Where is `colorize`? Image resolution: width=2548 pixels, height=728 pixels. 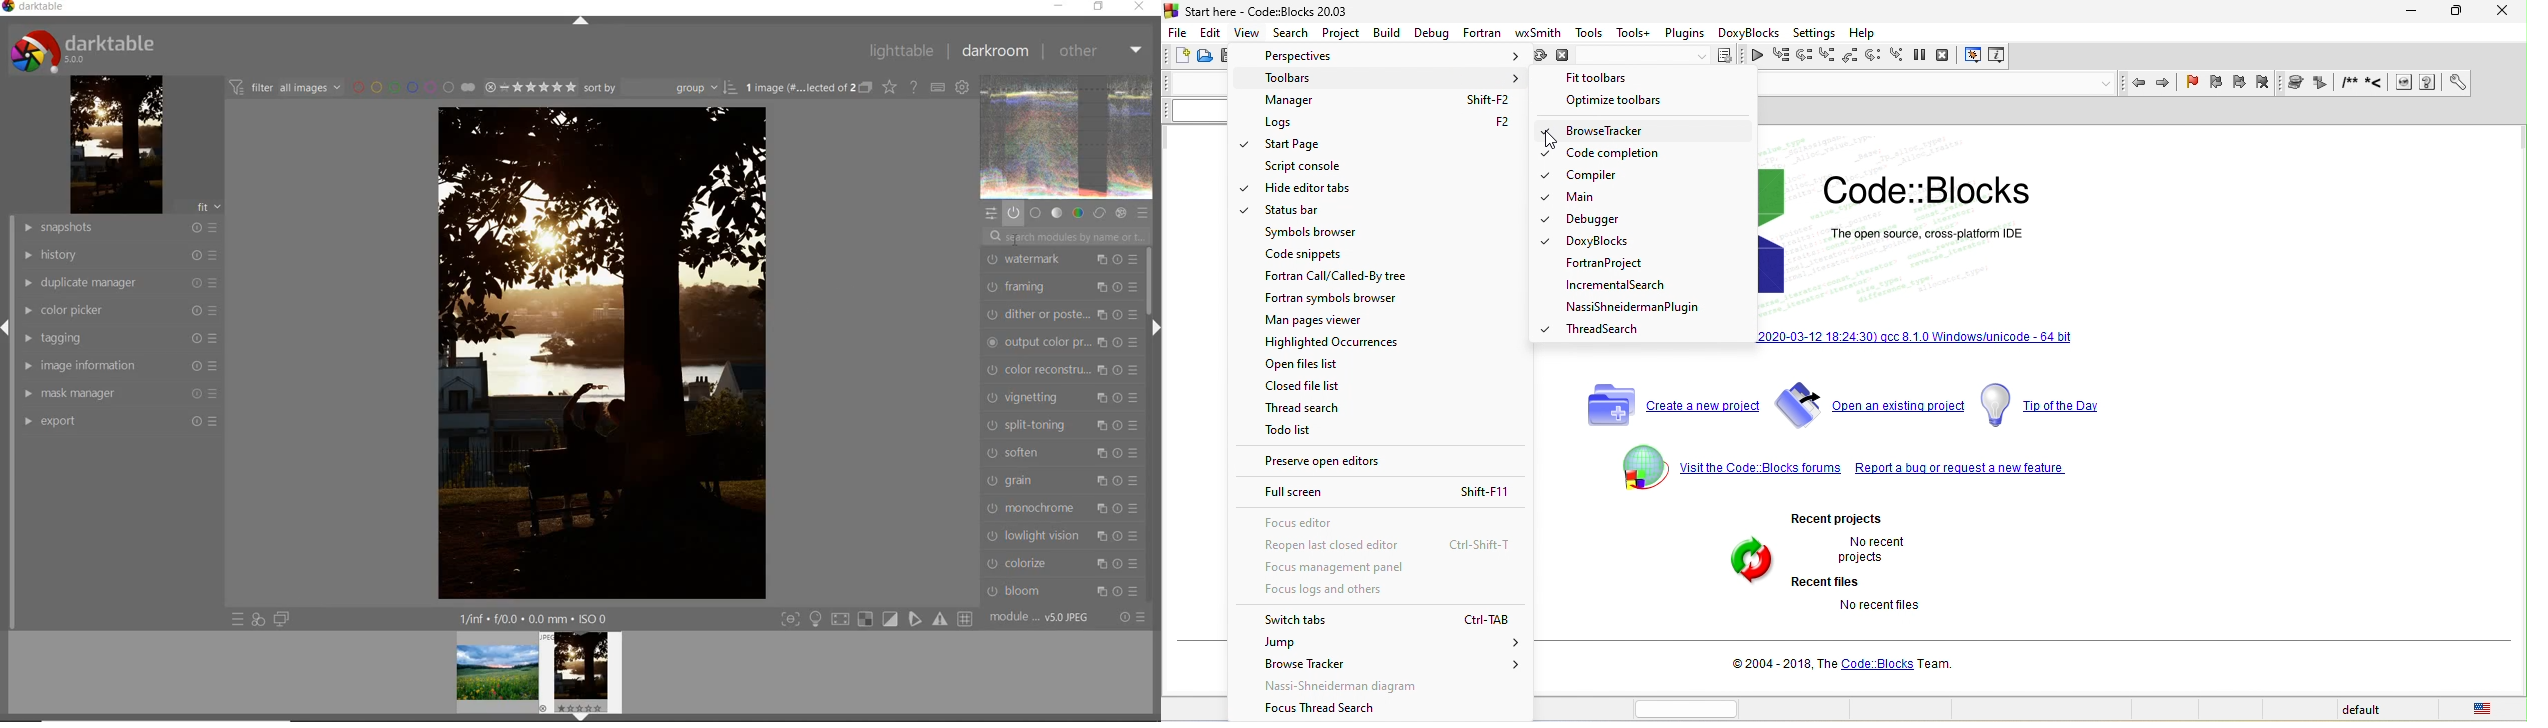
colorize is located at coordinates (1063, 563).